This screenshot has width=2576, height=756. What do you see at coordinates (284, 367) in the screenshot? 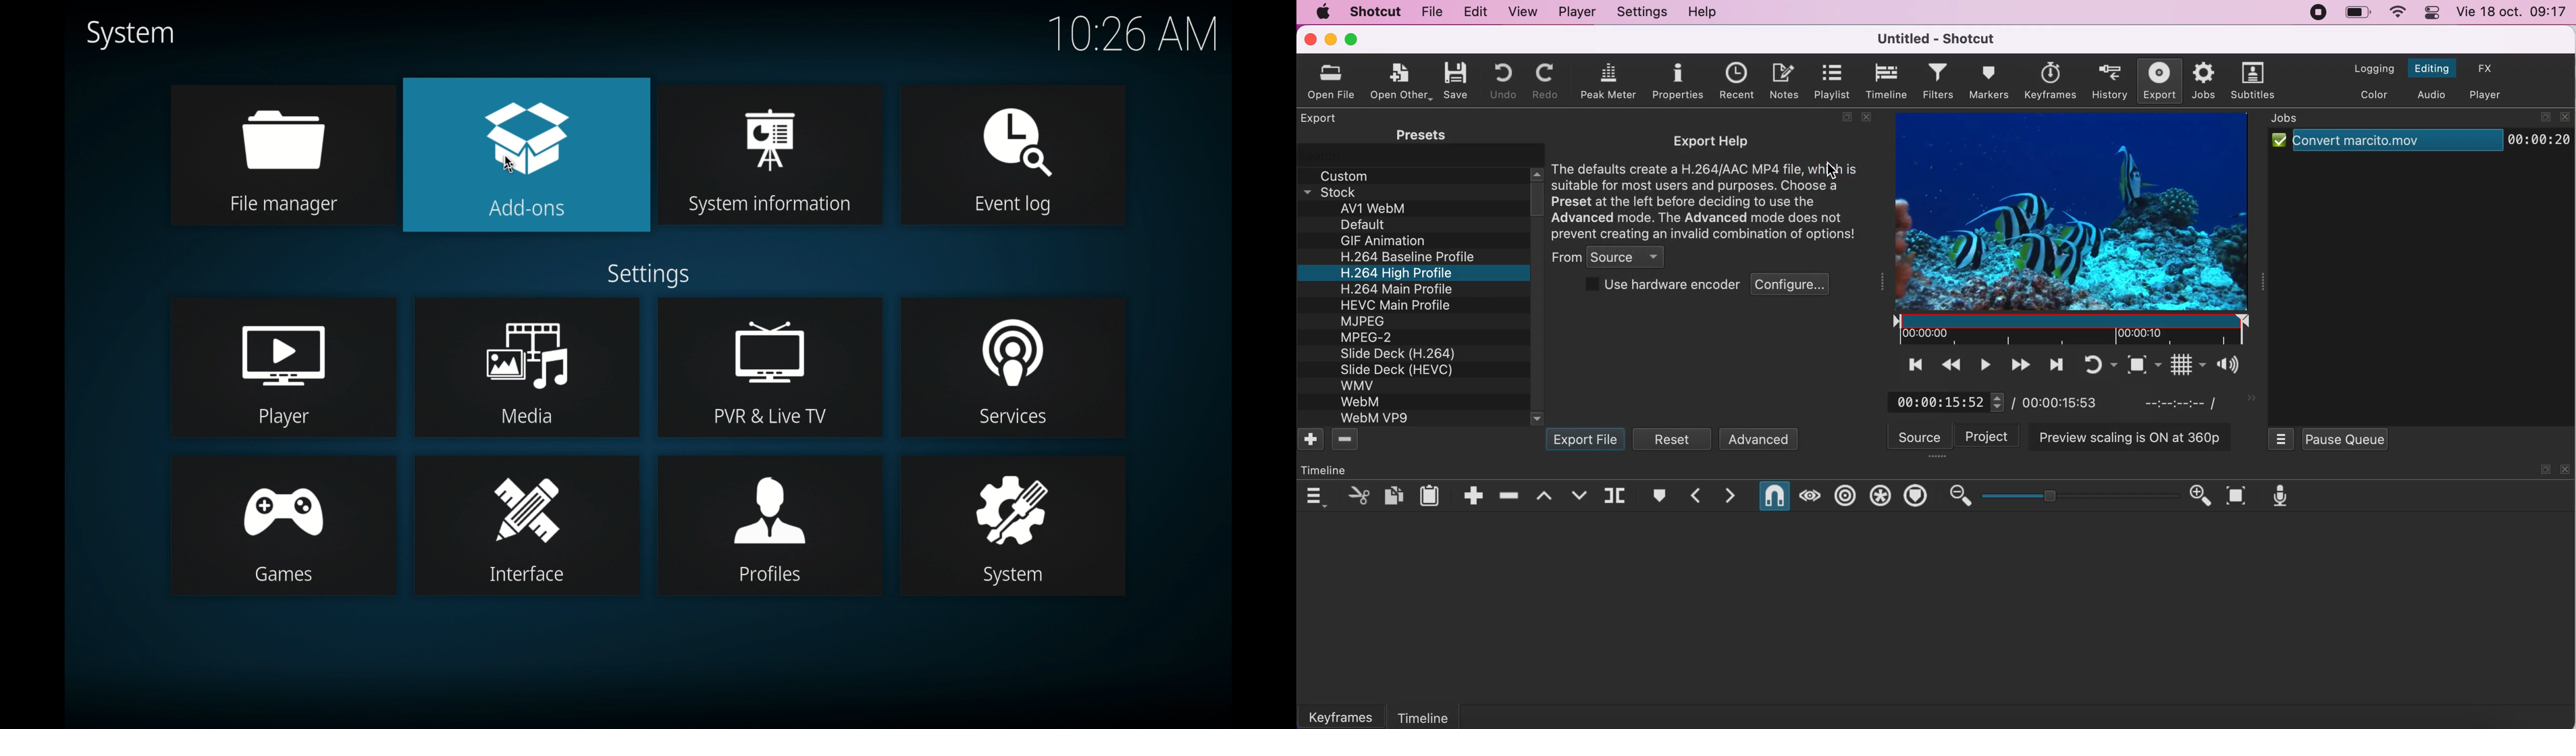
I see `player` at bounding box center [284, 367].